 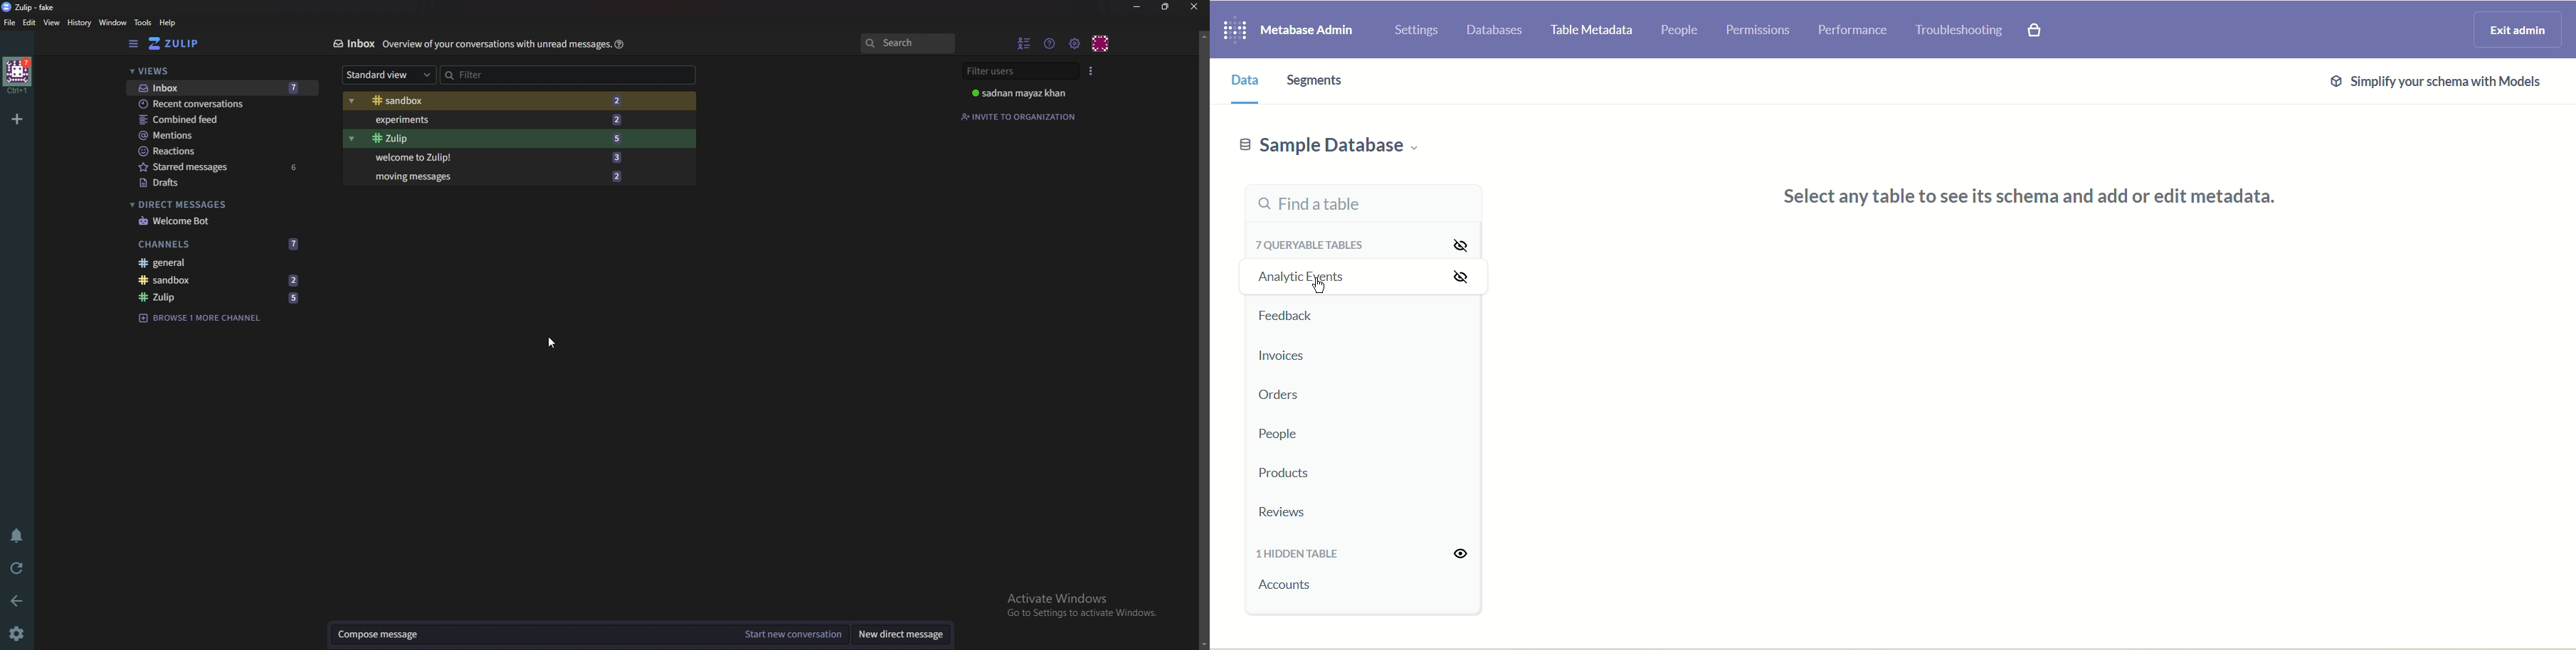 What do you see at coordinates (1193, 6) in the screenshot?
I see `close` at bounding box center [1193, 6].